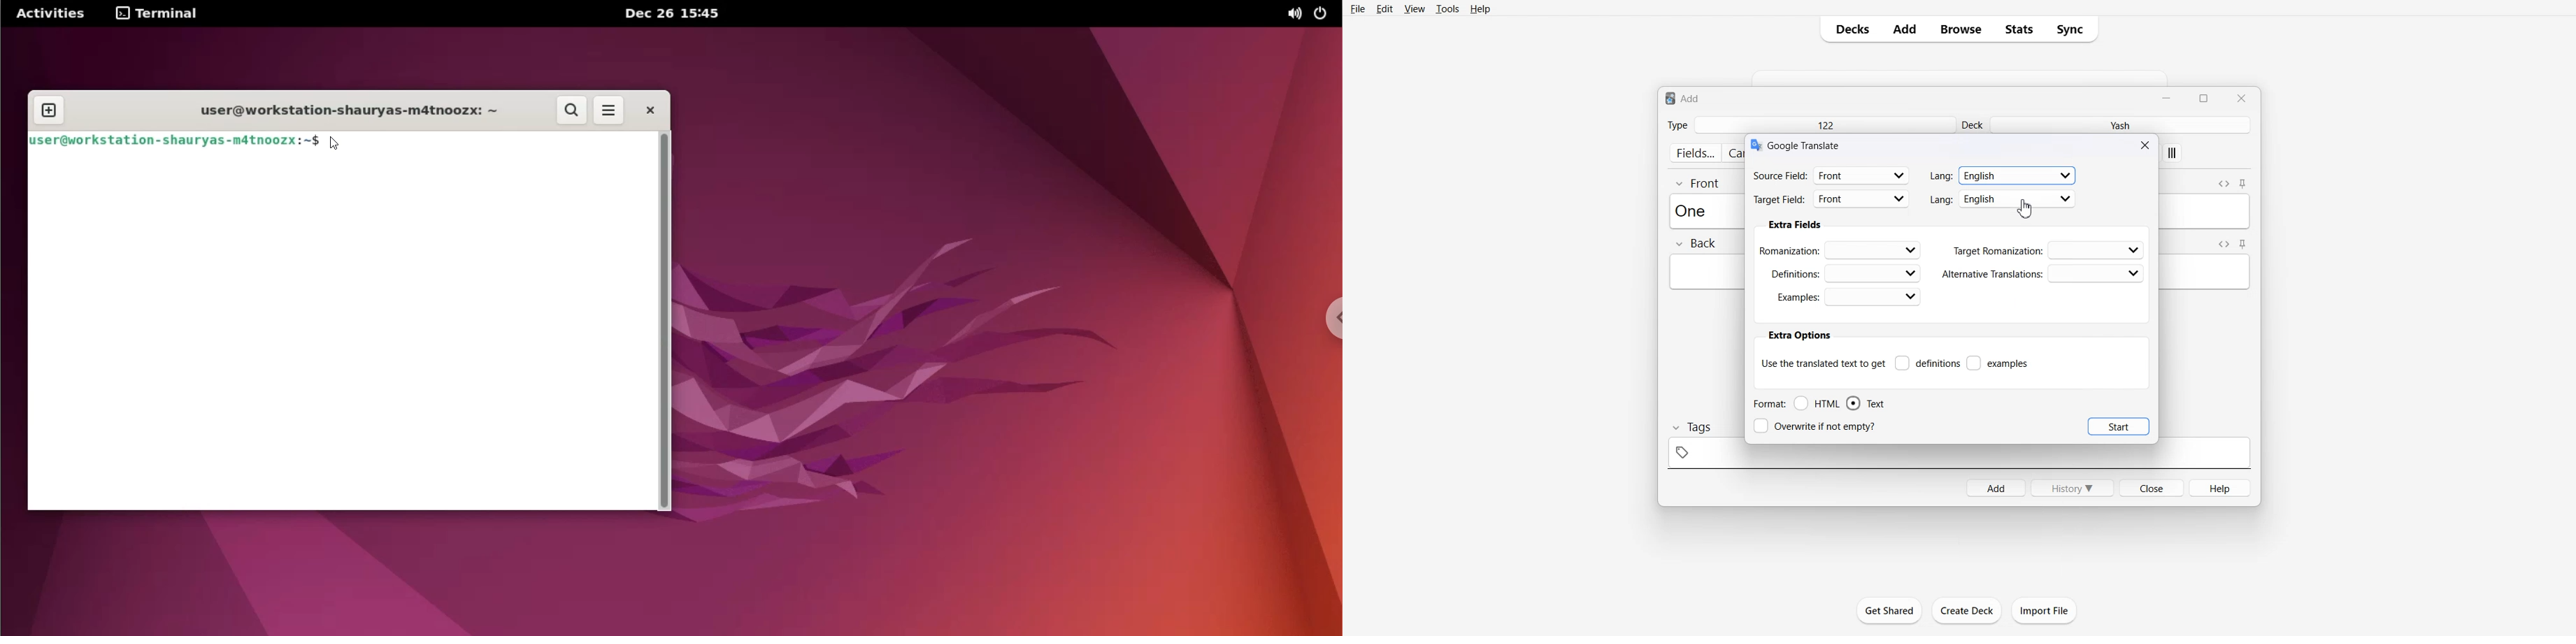 Image resolution: width=2576 pixels, height=644 pixels. Describe the element at coordinates (1447, 8) in the screenshot. I see `Tools` at that location.